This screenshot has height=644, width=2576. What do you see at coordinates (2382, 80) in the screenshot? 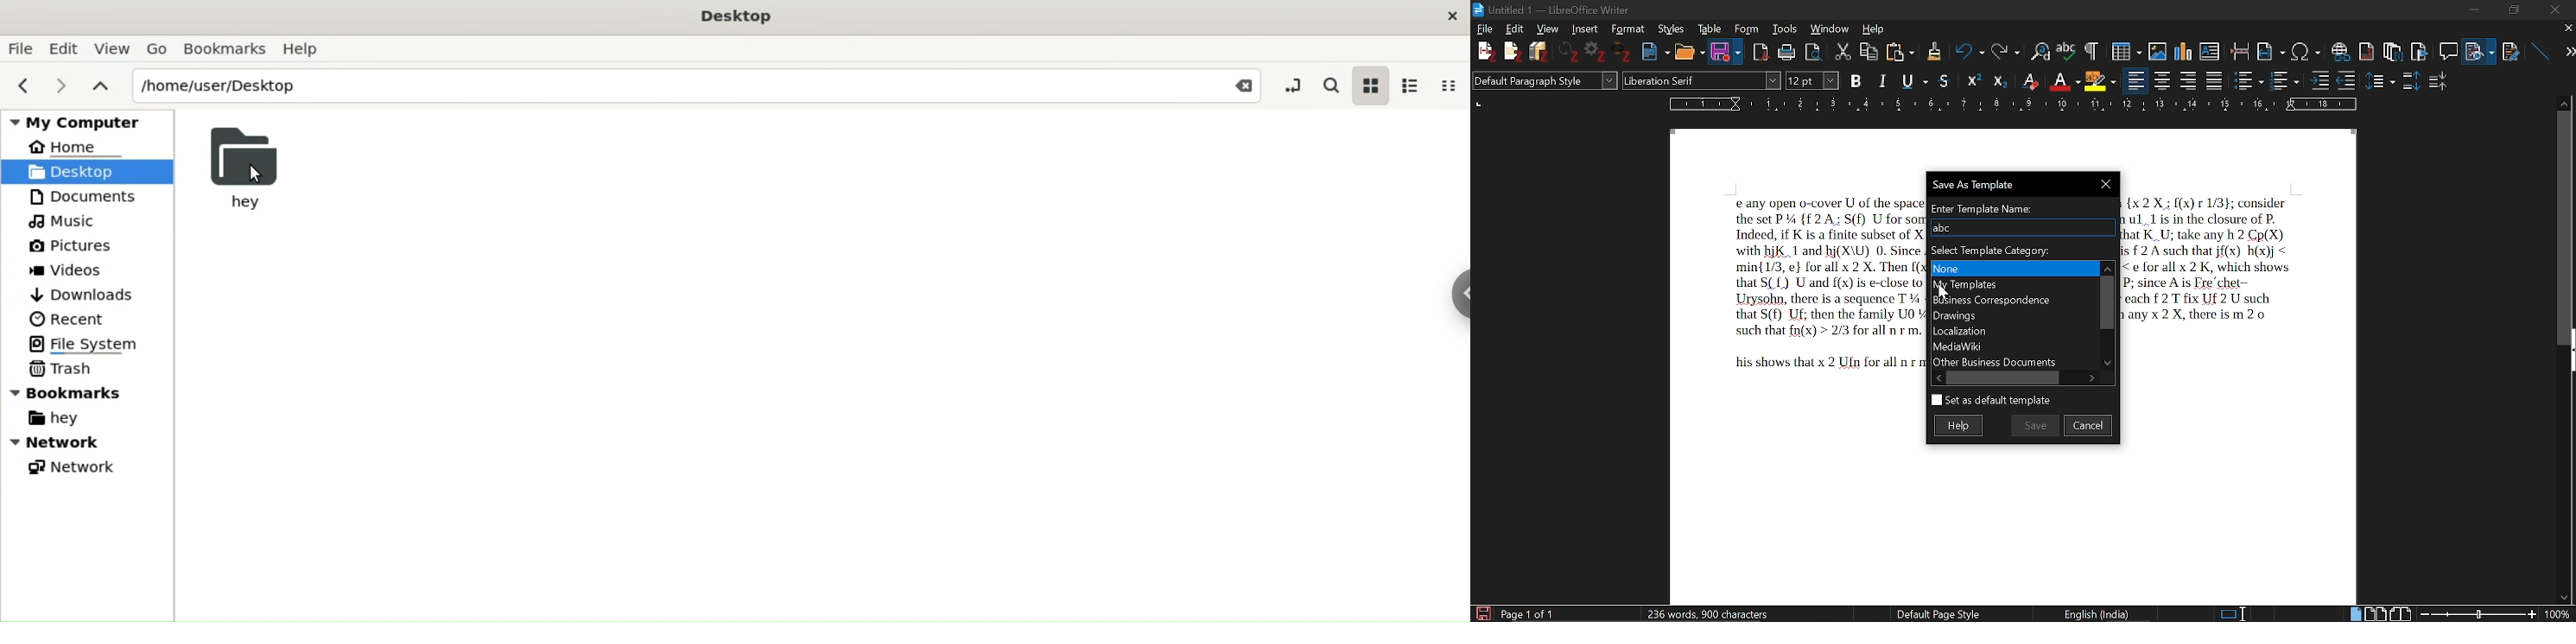
I see `` at bounding box center [2382, 80].